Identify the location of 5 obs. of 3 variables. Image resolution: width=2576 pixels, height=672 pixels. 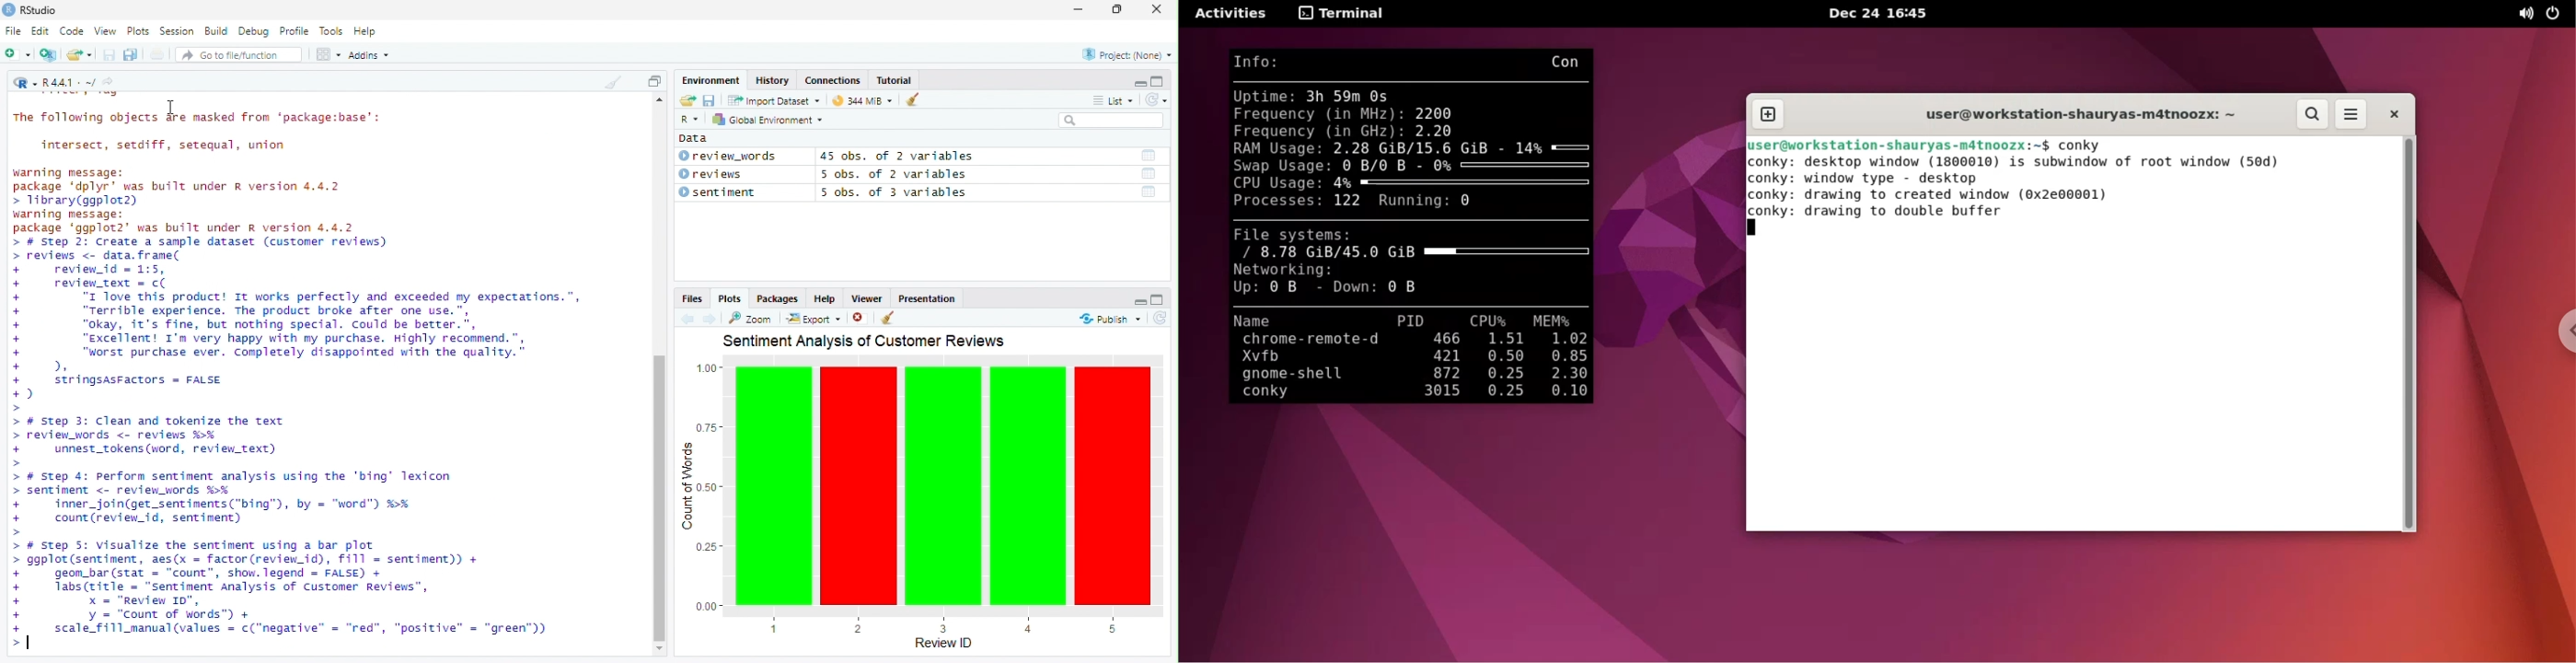
(896, 192).